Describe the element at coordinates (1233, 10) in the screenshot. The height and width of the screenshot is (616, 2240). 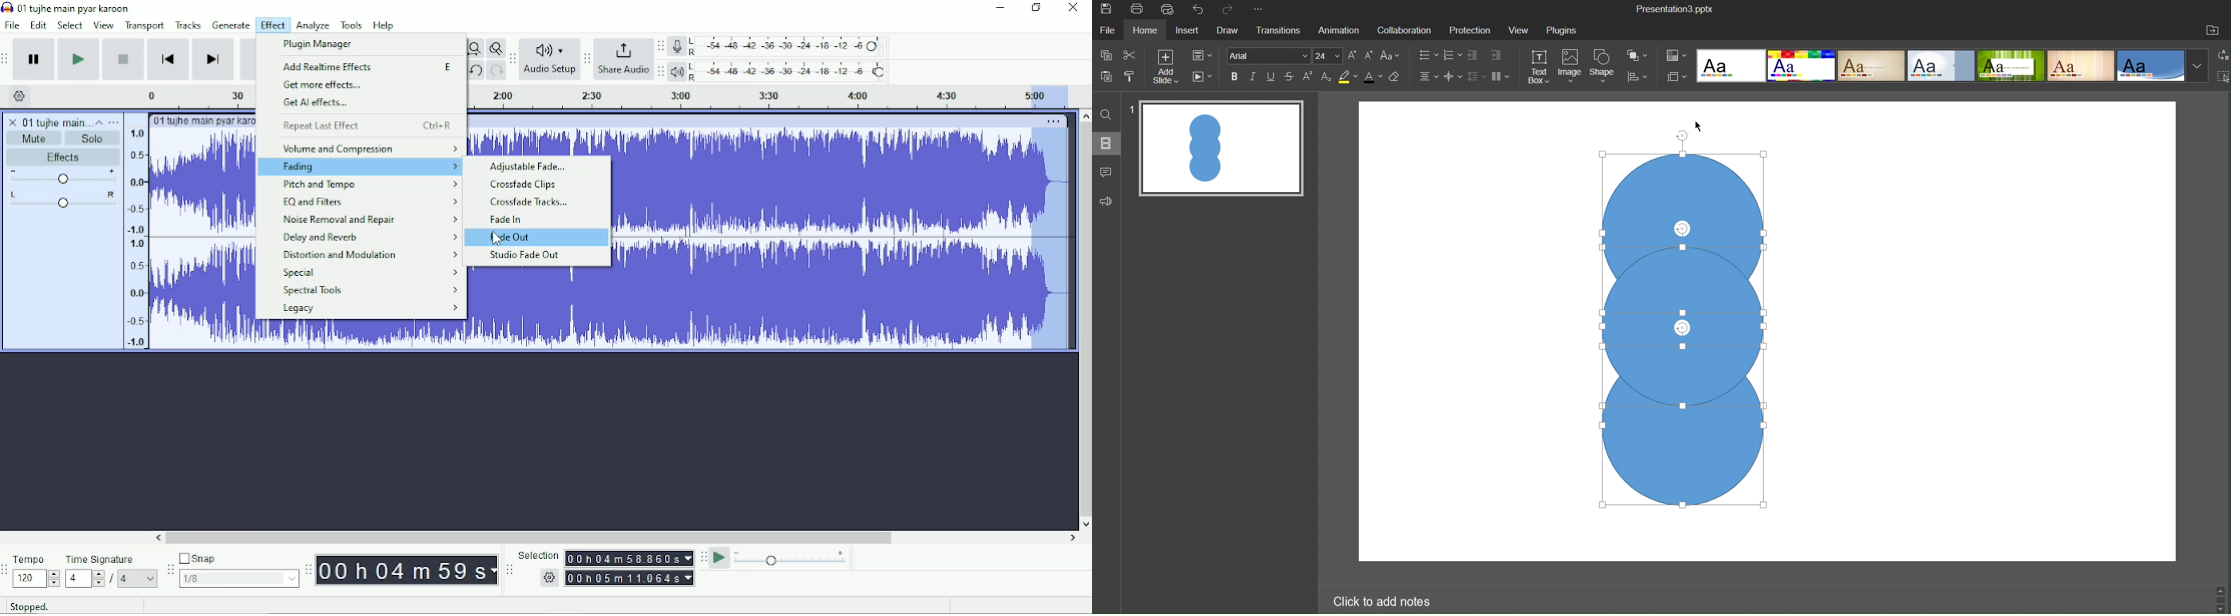
I see `Redo` at that location.